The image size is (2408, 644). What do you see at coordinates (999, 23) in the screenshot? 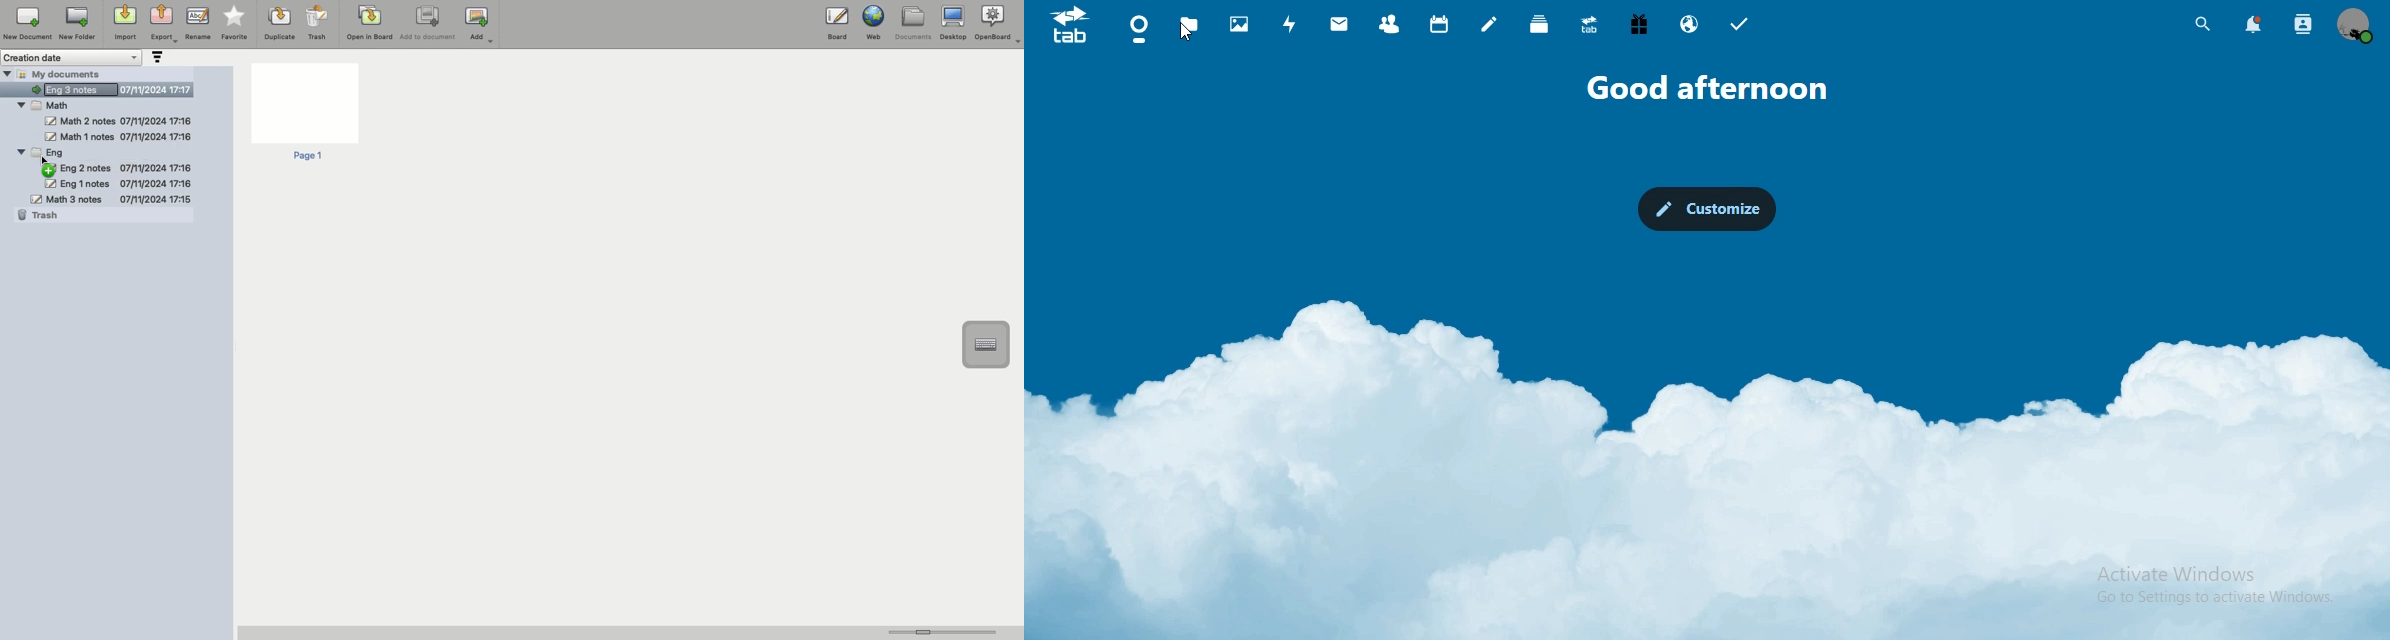
I see `OpenBoard` at bounding box center [999, 23].